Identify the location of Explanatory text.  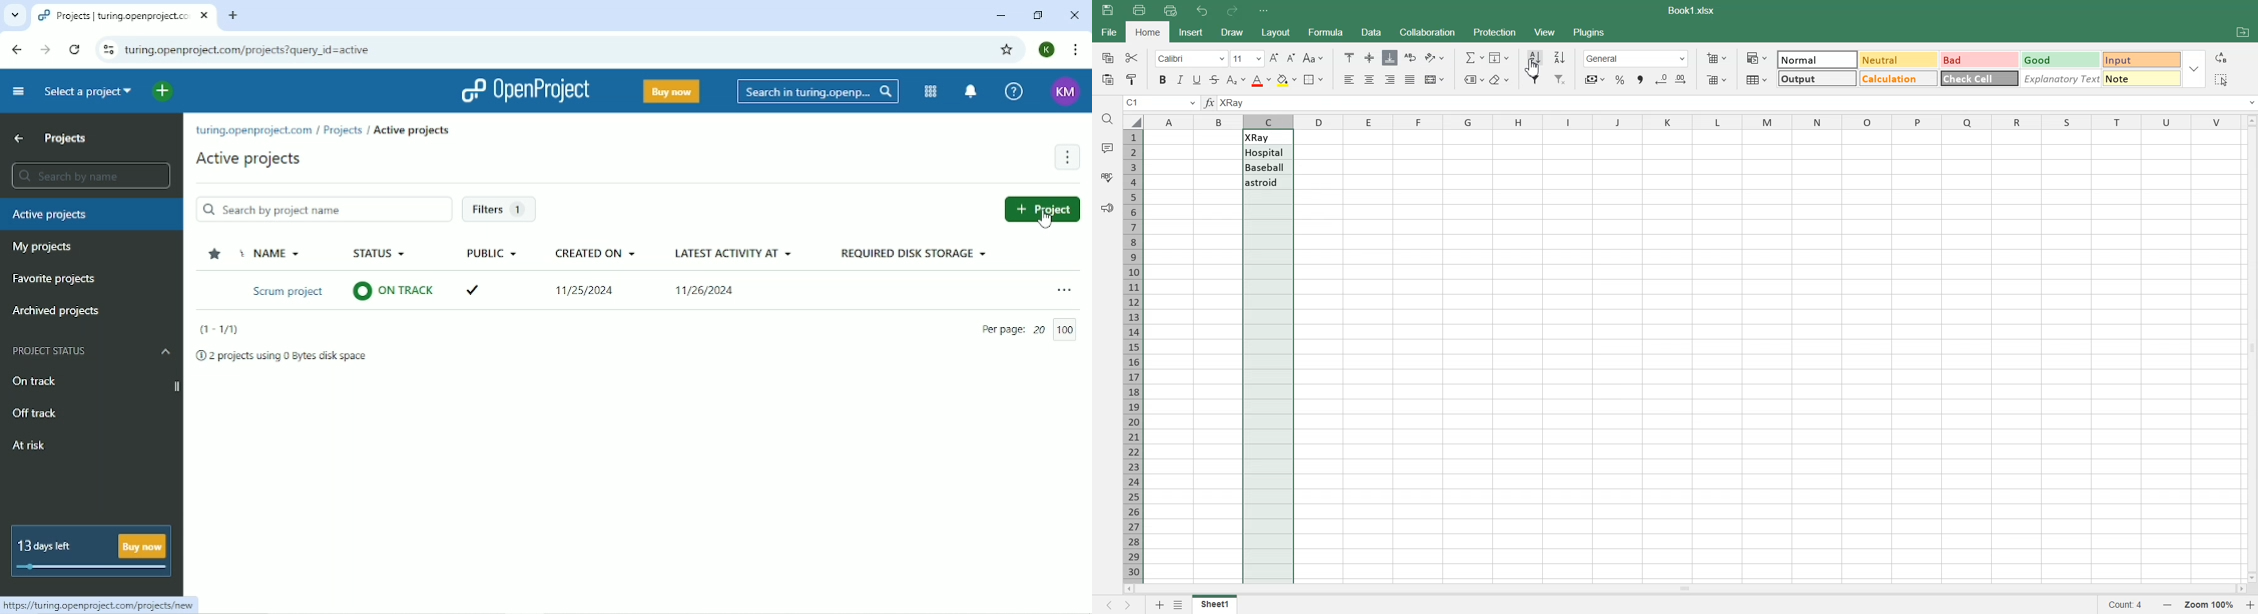
(2062, 80).